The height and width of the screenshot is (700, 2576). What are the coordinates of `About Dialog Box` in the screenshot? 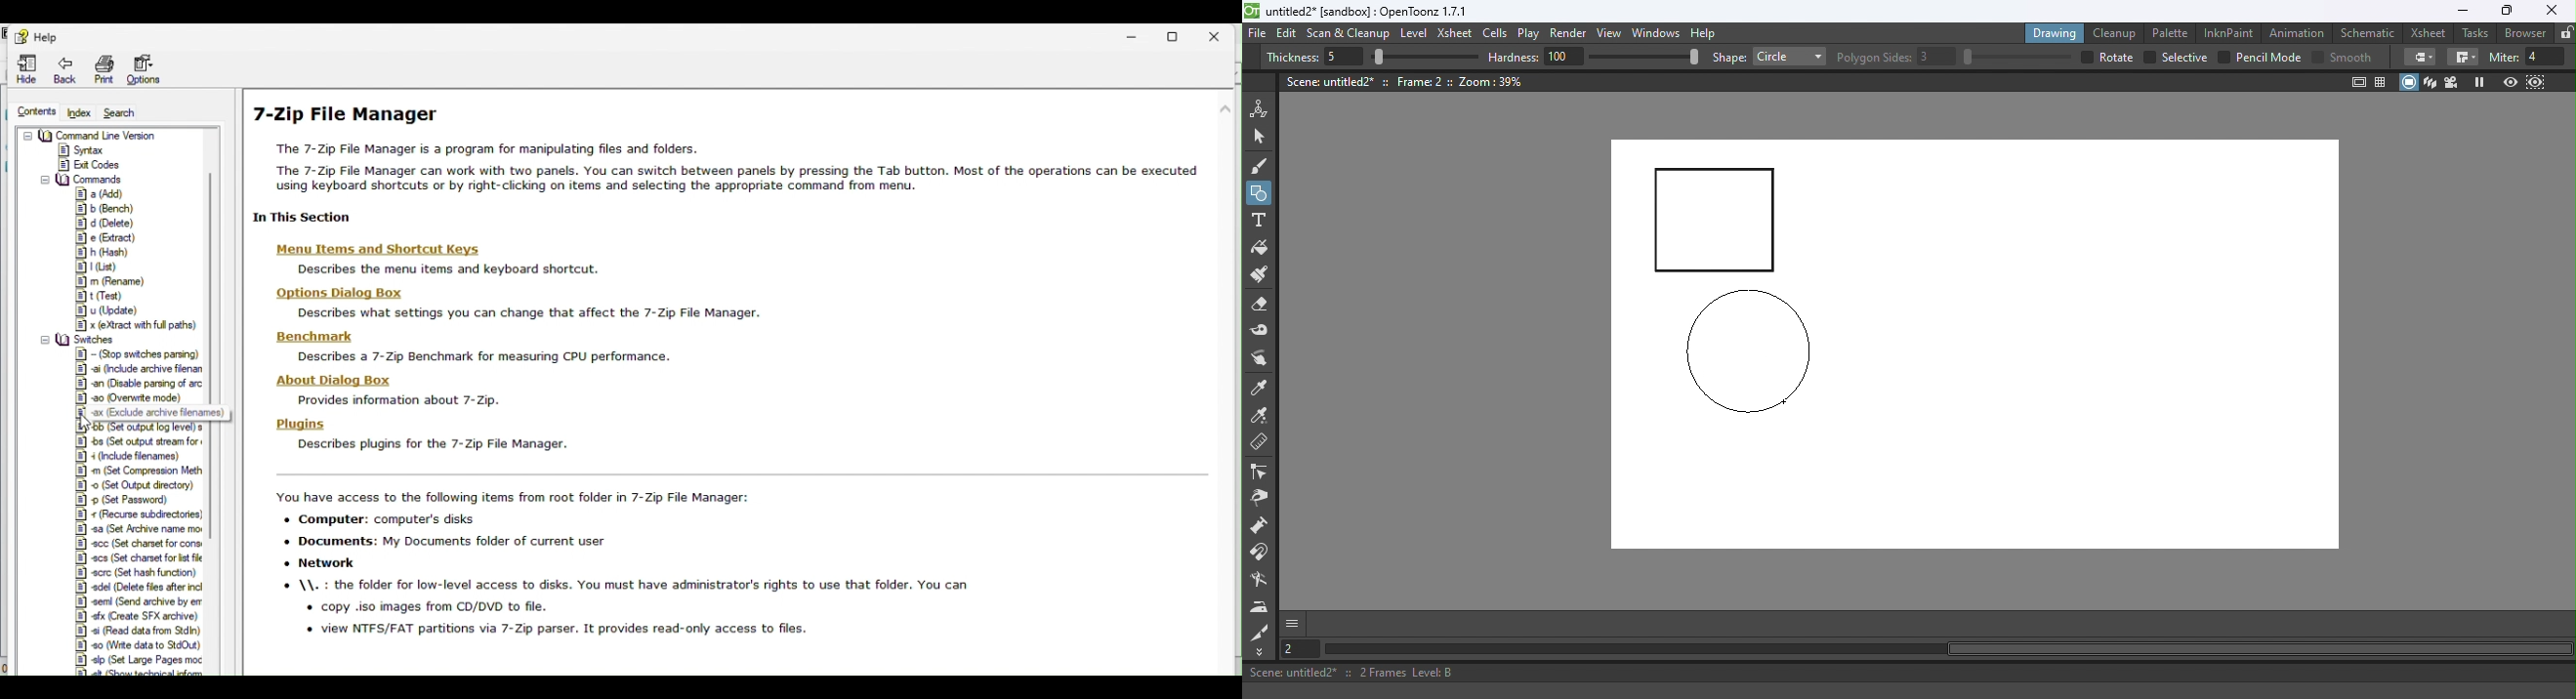 It's located at (336, 381).